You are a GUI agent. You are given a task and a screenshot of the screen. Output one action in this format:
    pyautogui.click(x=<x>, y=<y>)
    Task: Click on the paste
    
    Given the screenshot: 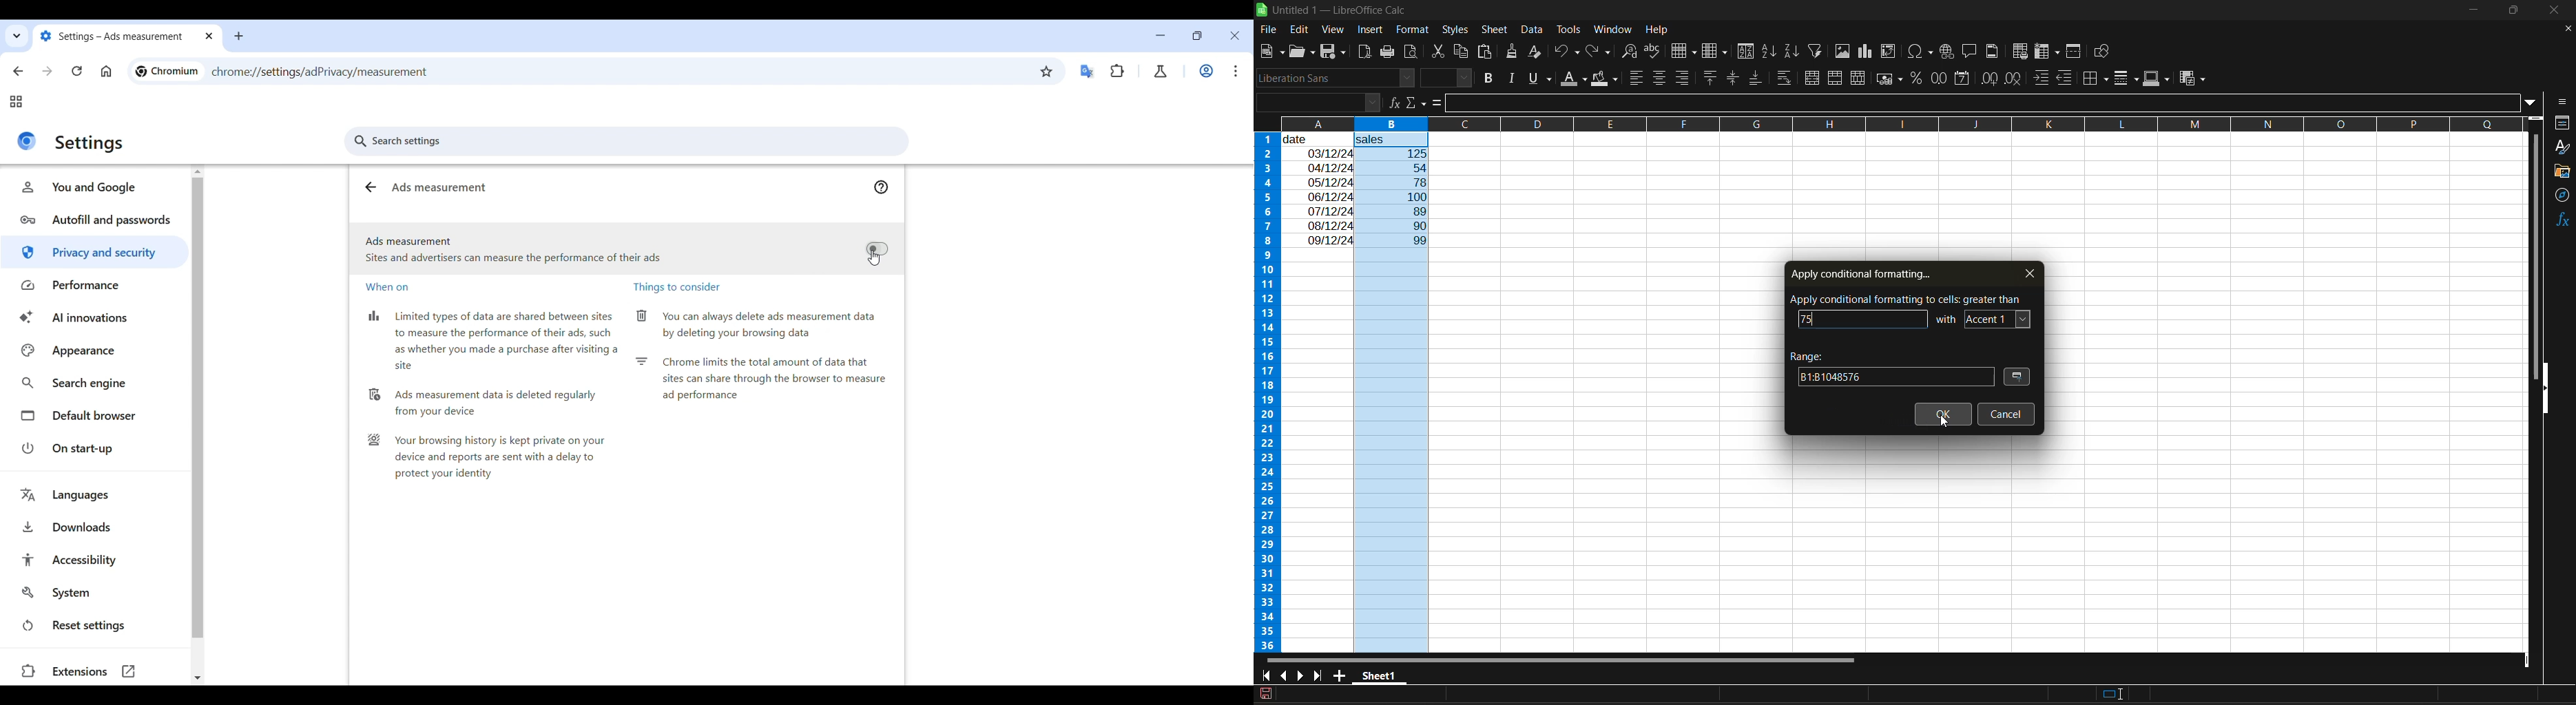 What is the action you would take?
    pyautogui.click(x=1487, y=52)
    